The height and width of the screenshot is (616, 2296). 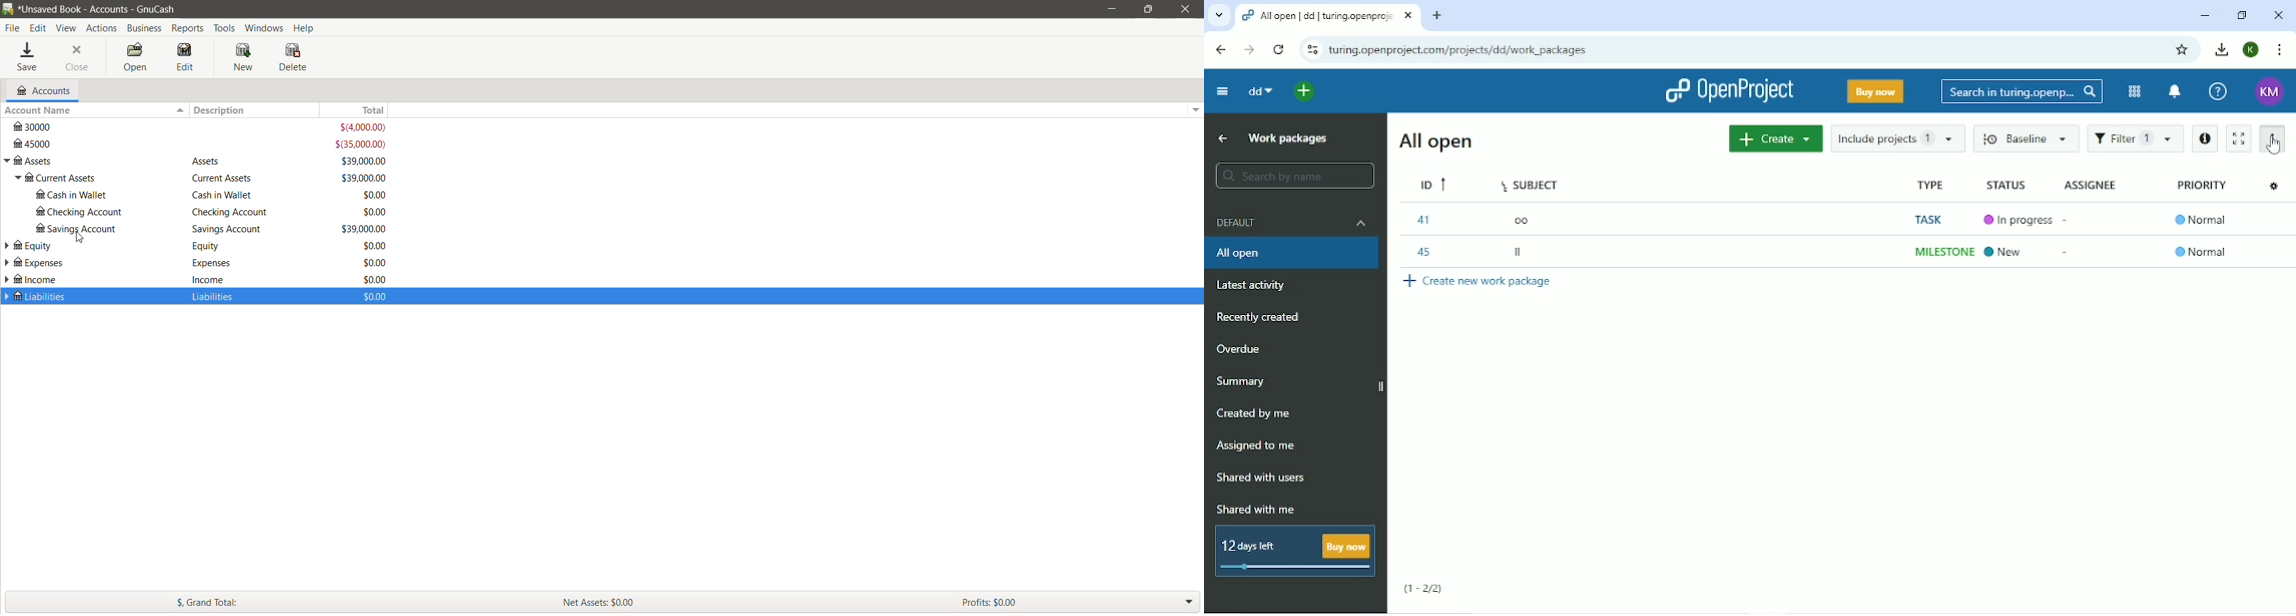 What do you see at coordinates (1434, 185) in the screenshot?
I see `ID` at bounding box center [1434, 185].